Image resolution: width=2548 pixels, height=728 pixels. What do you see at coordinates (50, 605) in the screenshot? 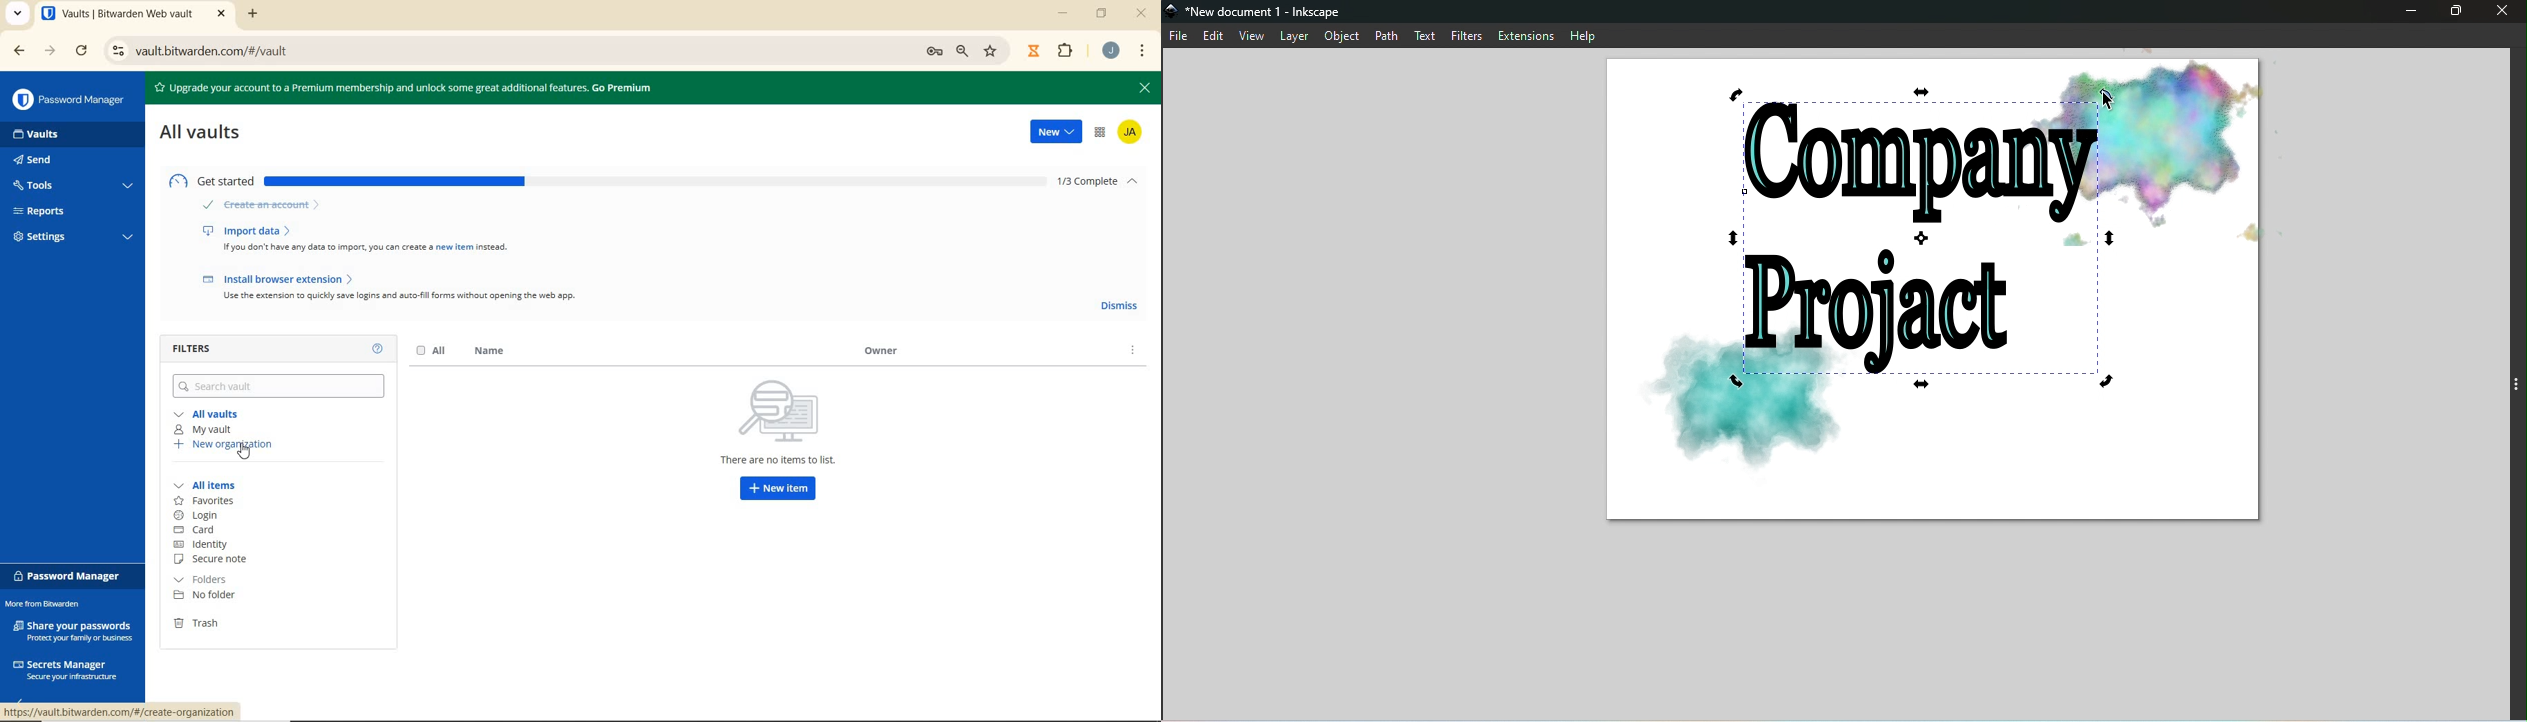
I see `more from bitwarden` at bounding box center [50, 605].